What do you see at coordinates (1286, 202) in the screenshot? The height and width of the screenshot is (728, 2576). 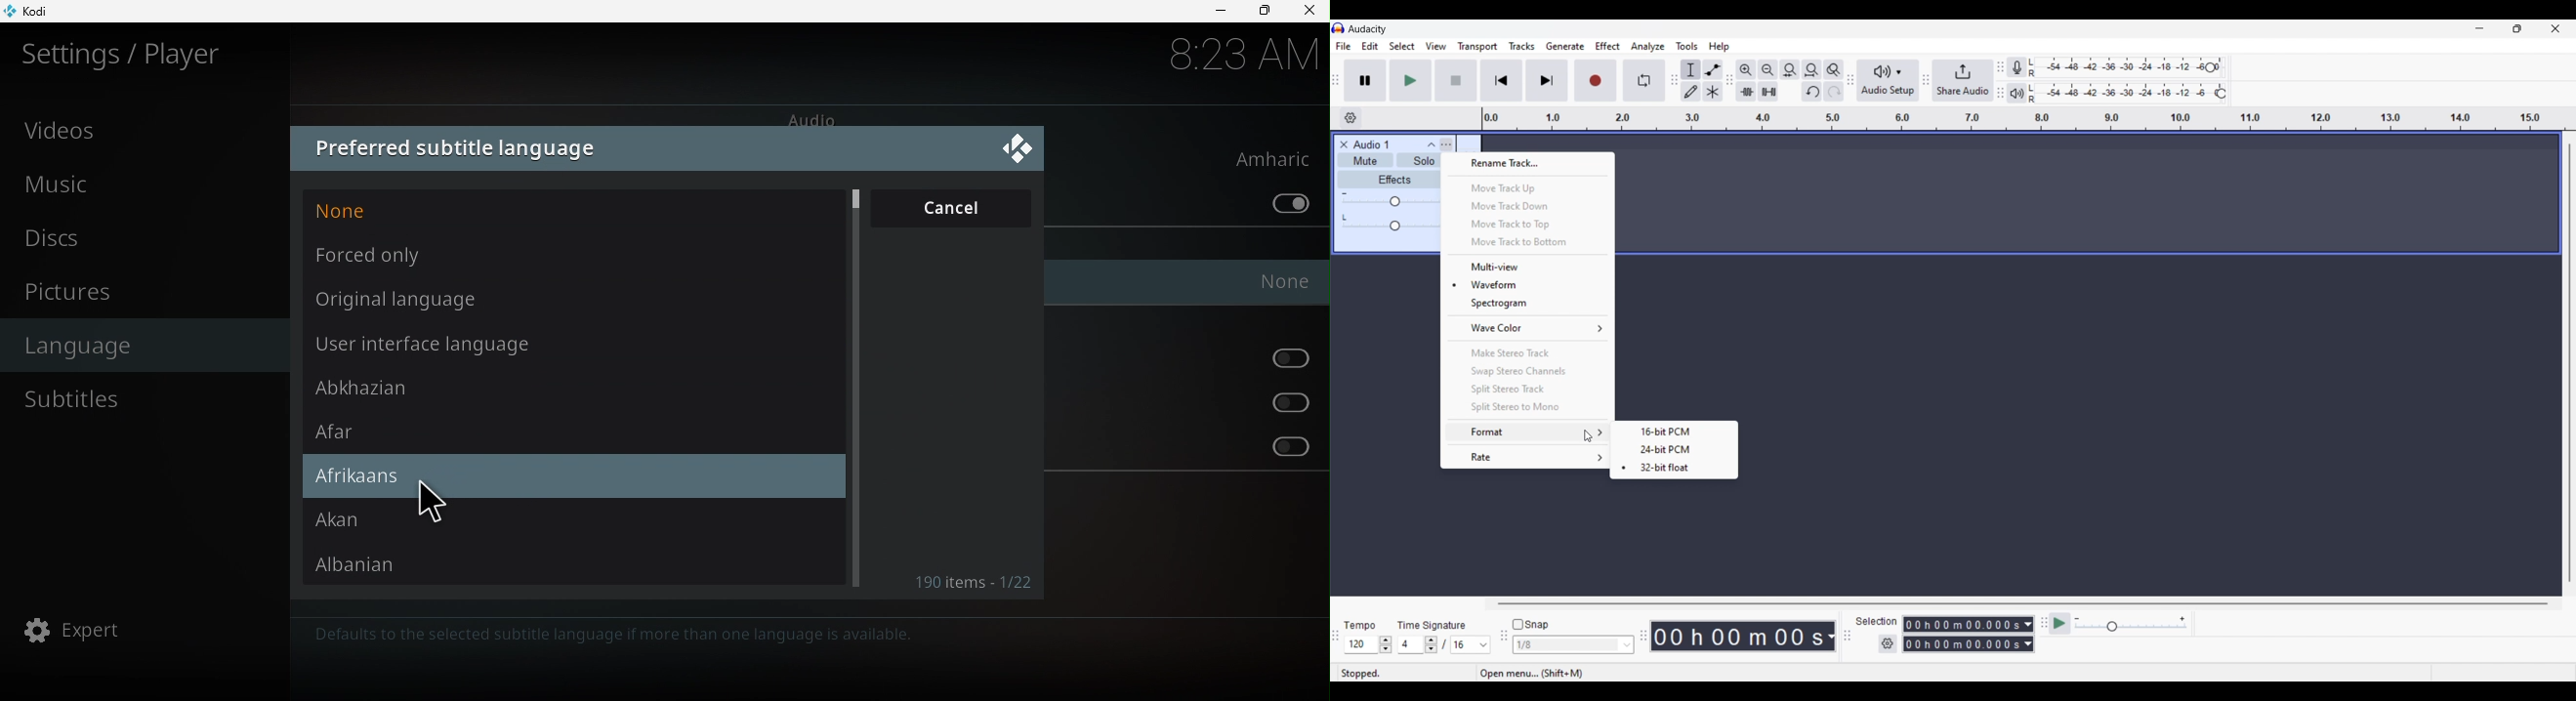 I see `Prefer default audio stream` at bounding box center [1286, 202].